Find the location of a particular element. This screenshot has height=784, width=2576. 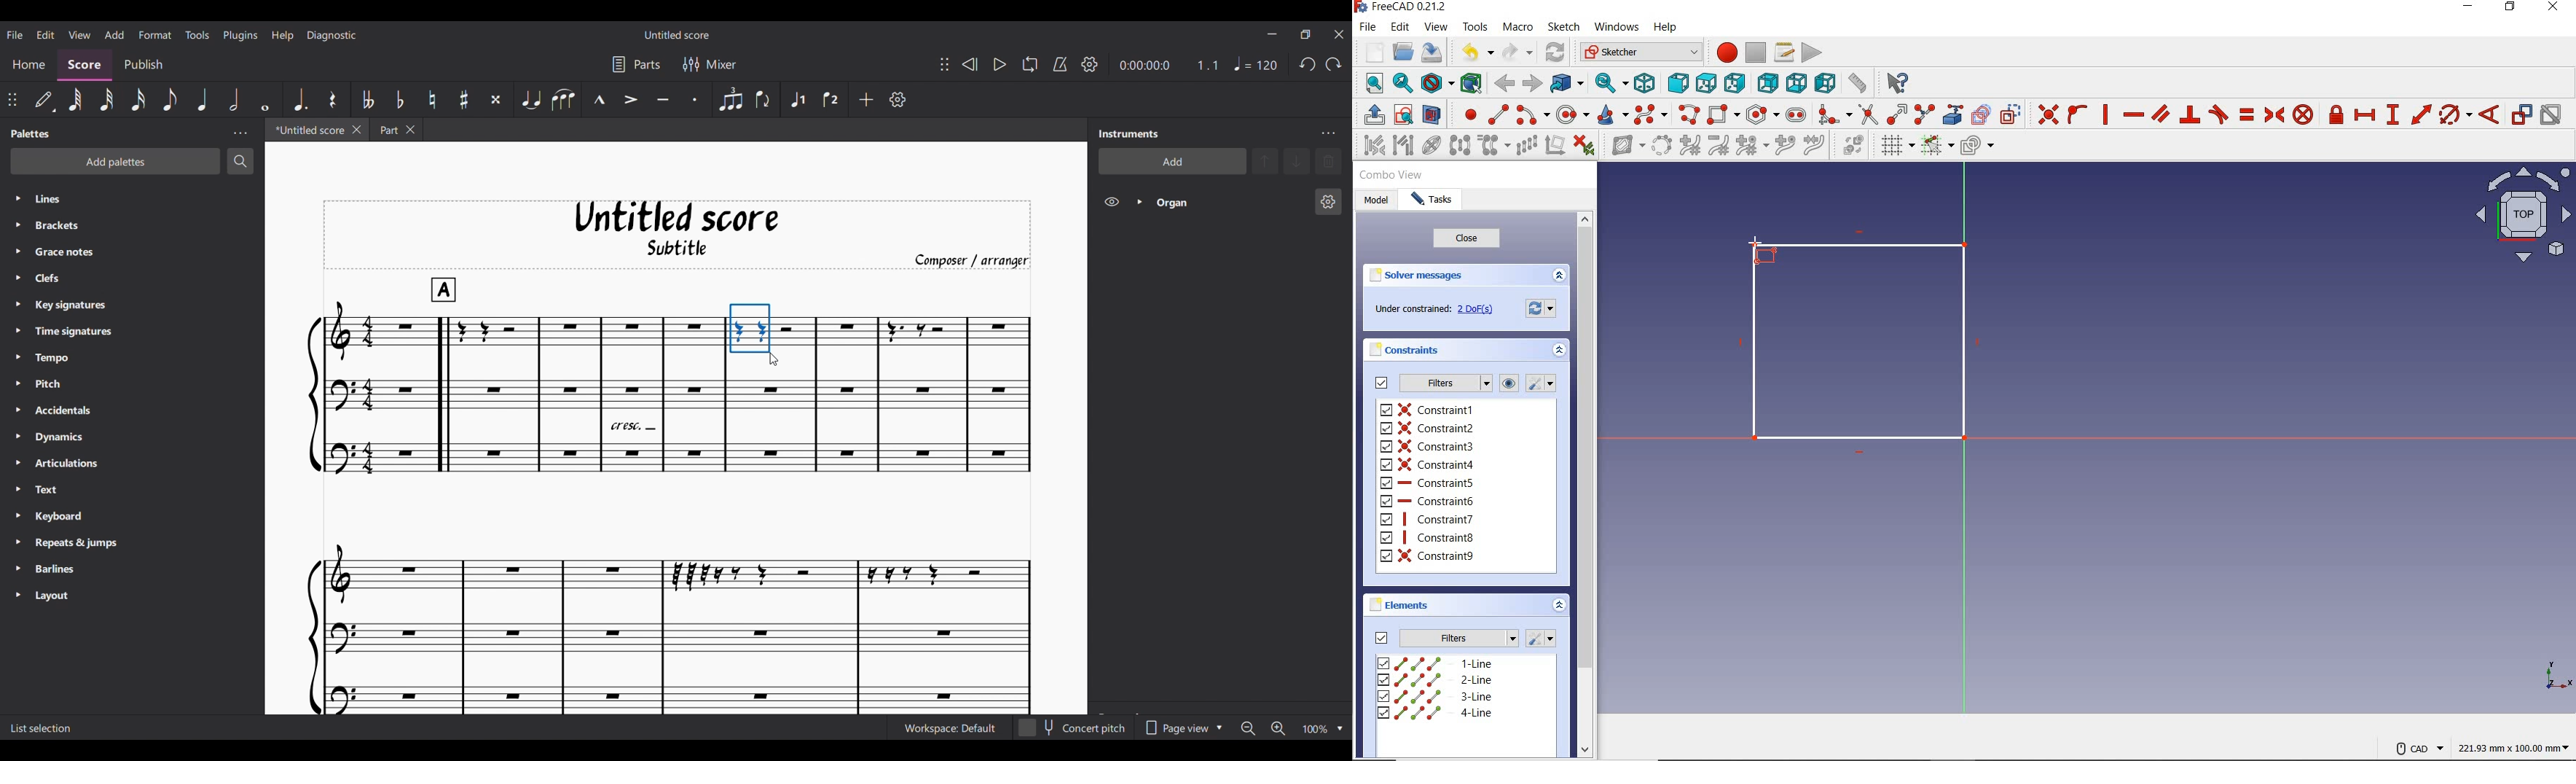

Rewind is located at coordinates (970, 64).